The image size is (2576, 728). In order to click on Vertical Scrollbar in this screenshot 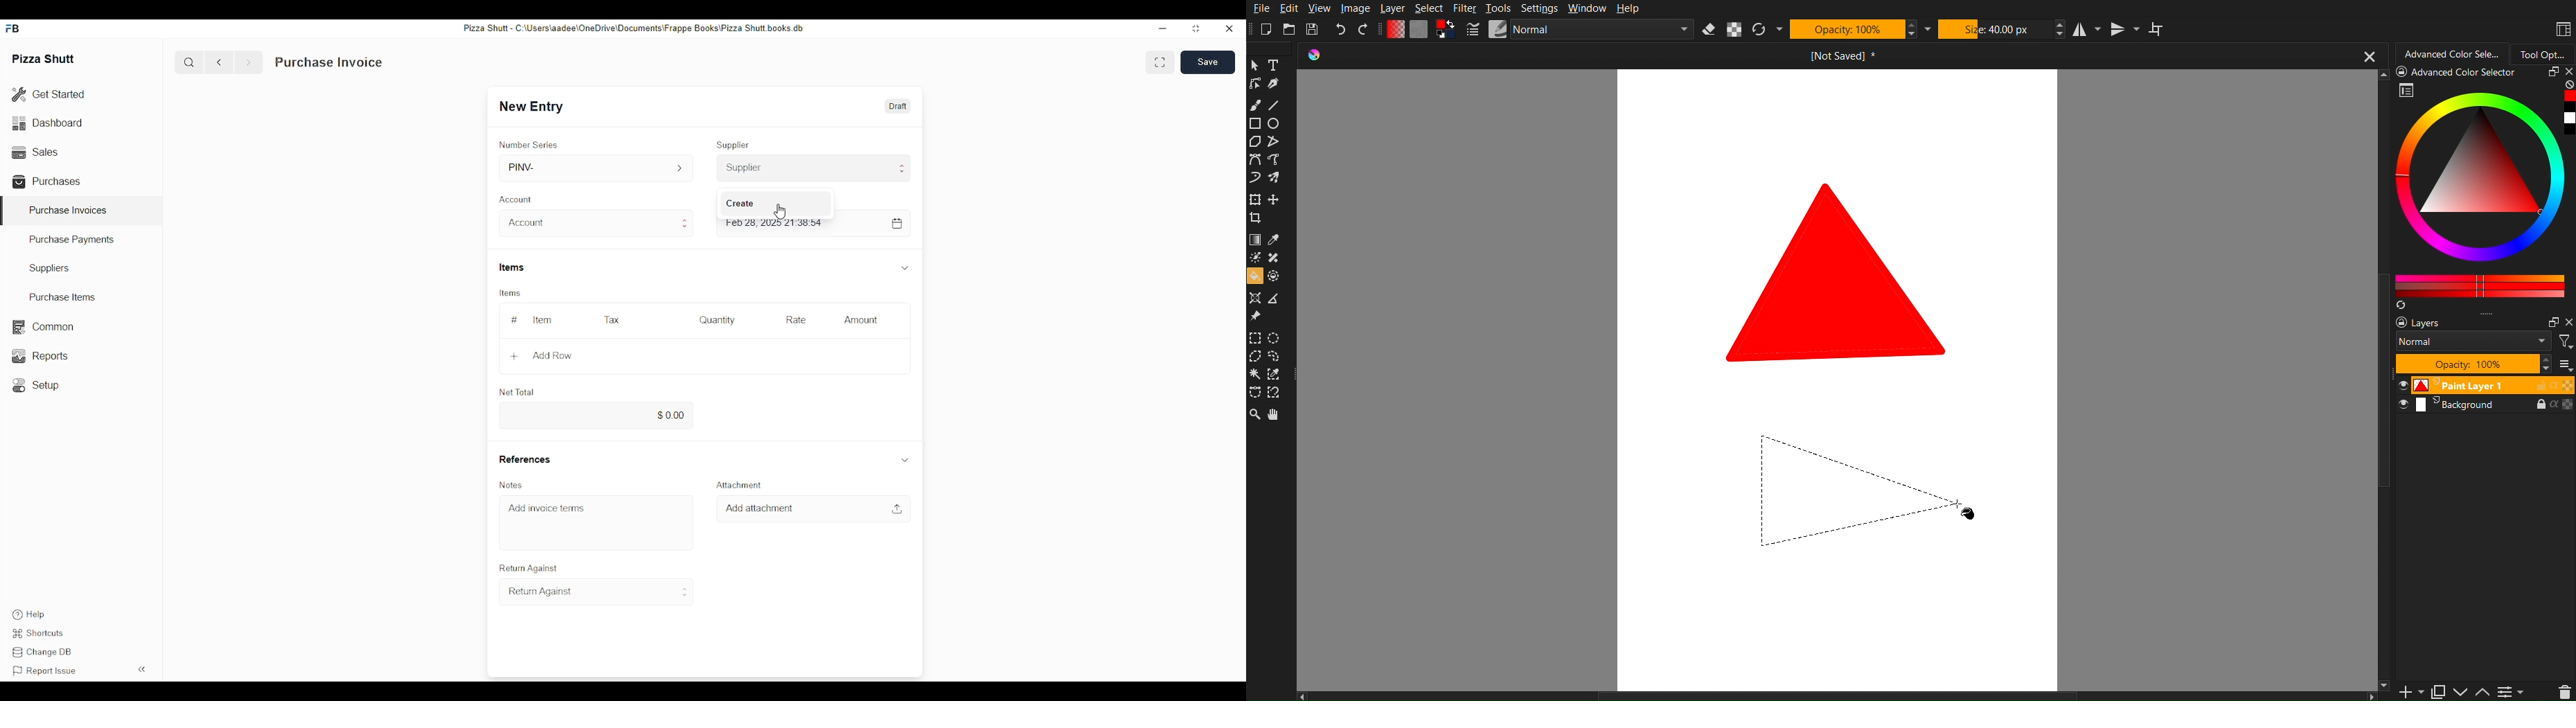, I will do `click(2385, 553)`.